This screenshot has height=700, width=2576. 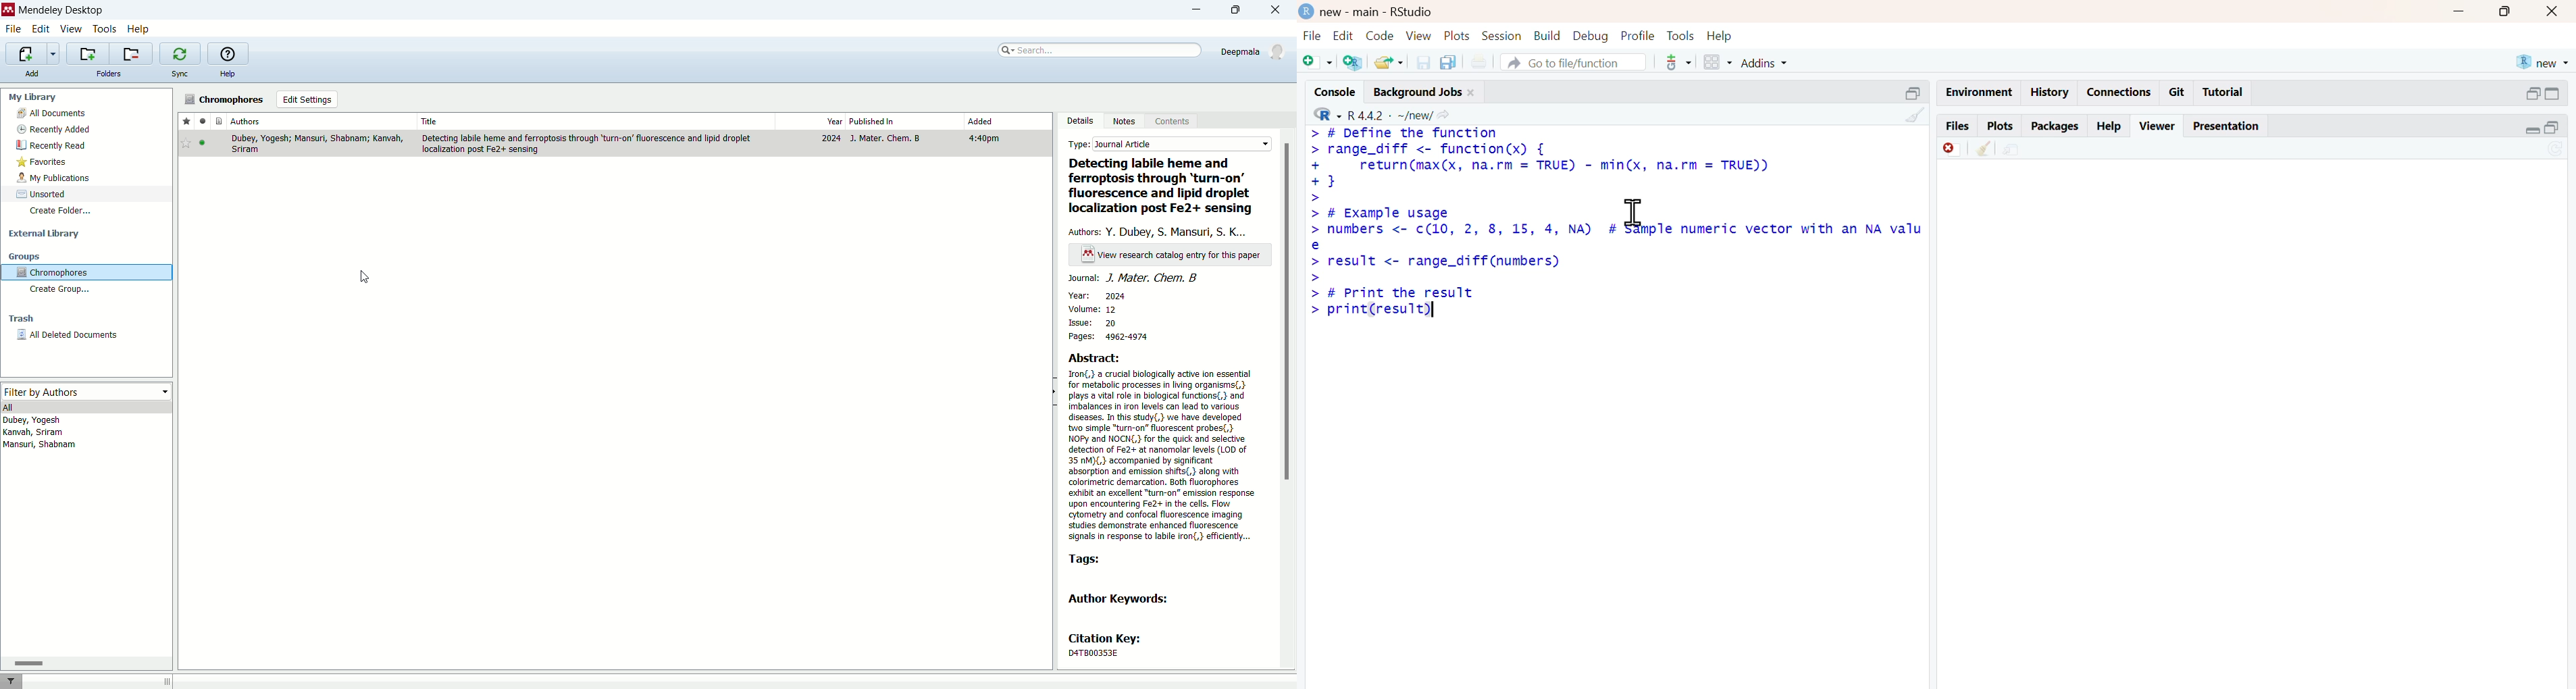 I want to click on maximise, so click(x=2506, y=10).